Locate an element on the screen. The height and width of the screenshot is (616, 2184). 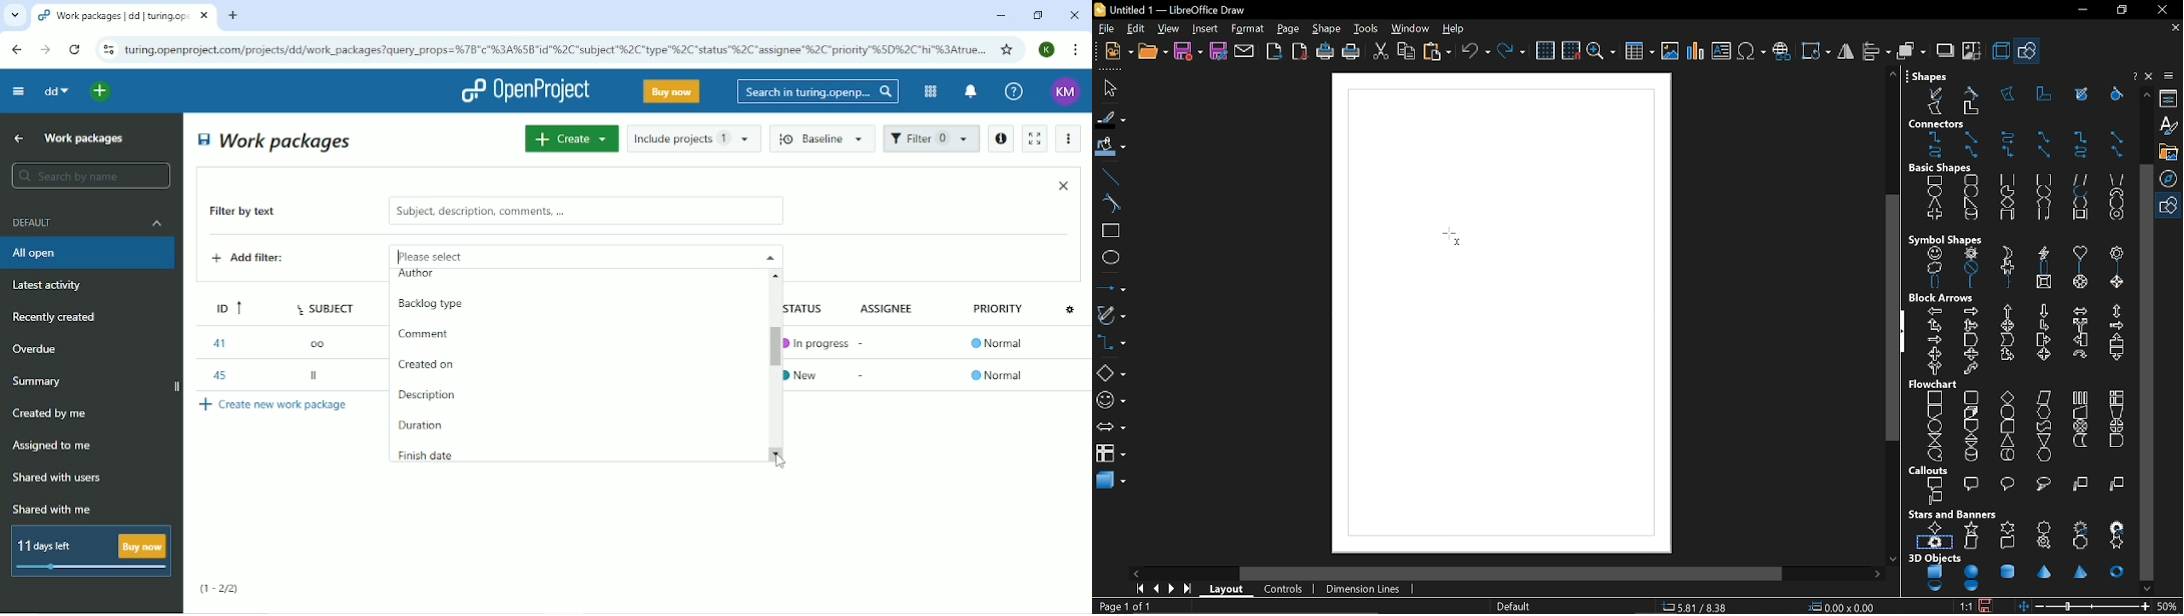
Transformation is located at coordinates (1814, 50).